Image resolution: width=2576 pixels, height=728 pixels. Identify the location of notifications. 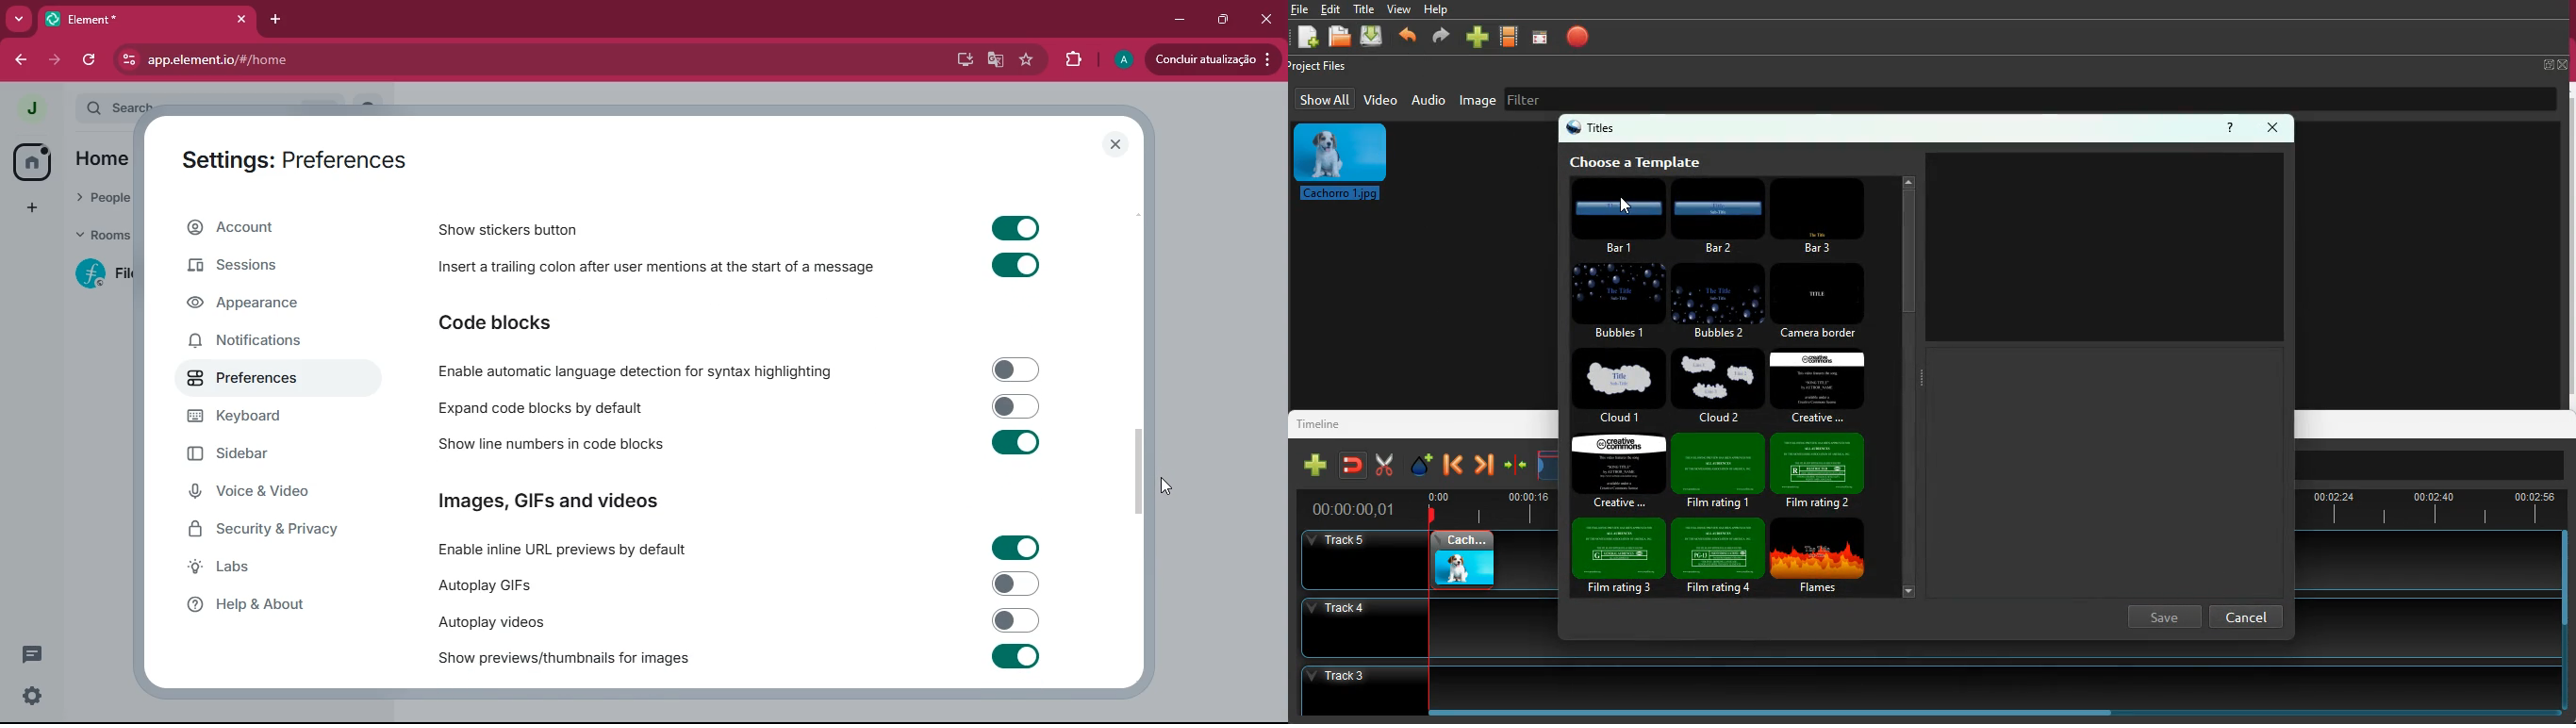
(253, 342).